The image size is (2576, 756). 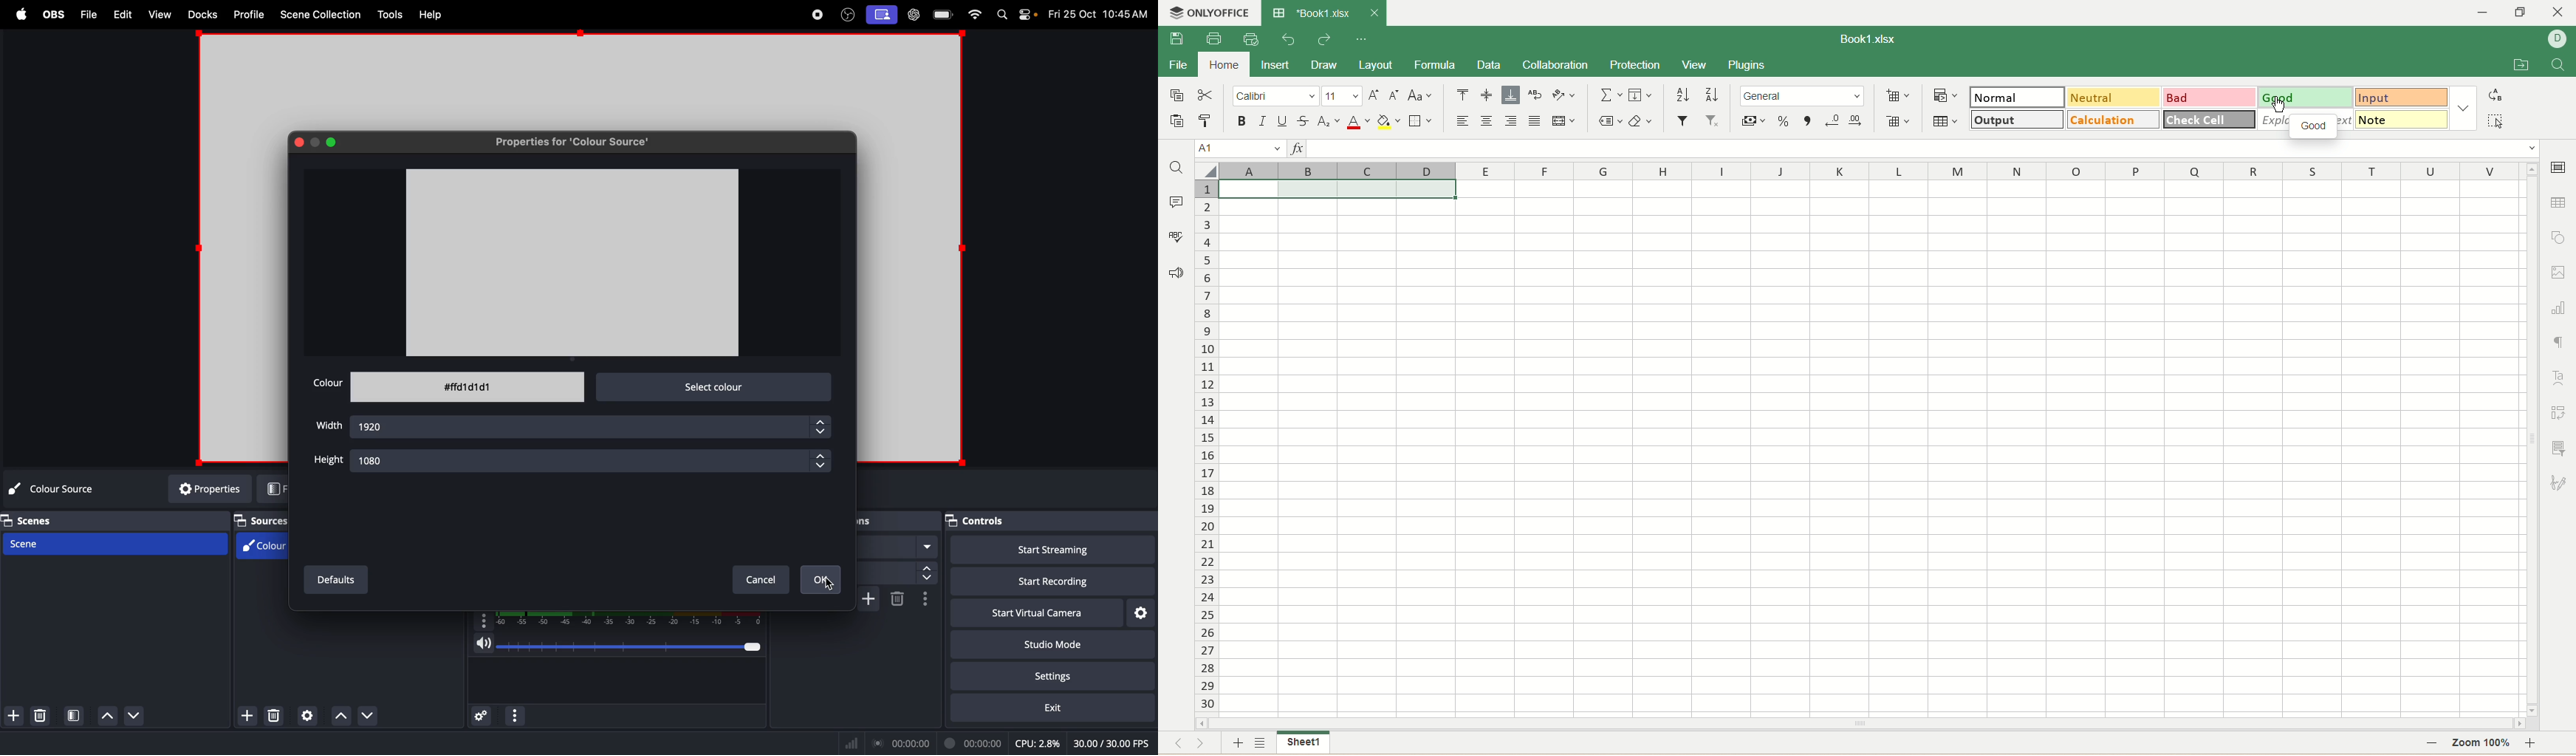 What do you see at coordinates (1049, 643) in the screenshot?
I see `studio mode` at bounding box center [1049, 643].